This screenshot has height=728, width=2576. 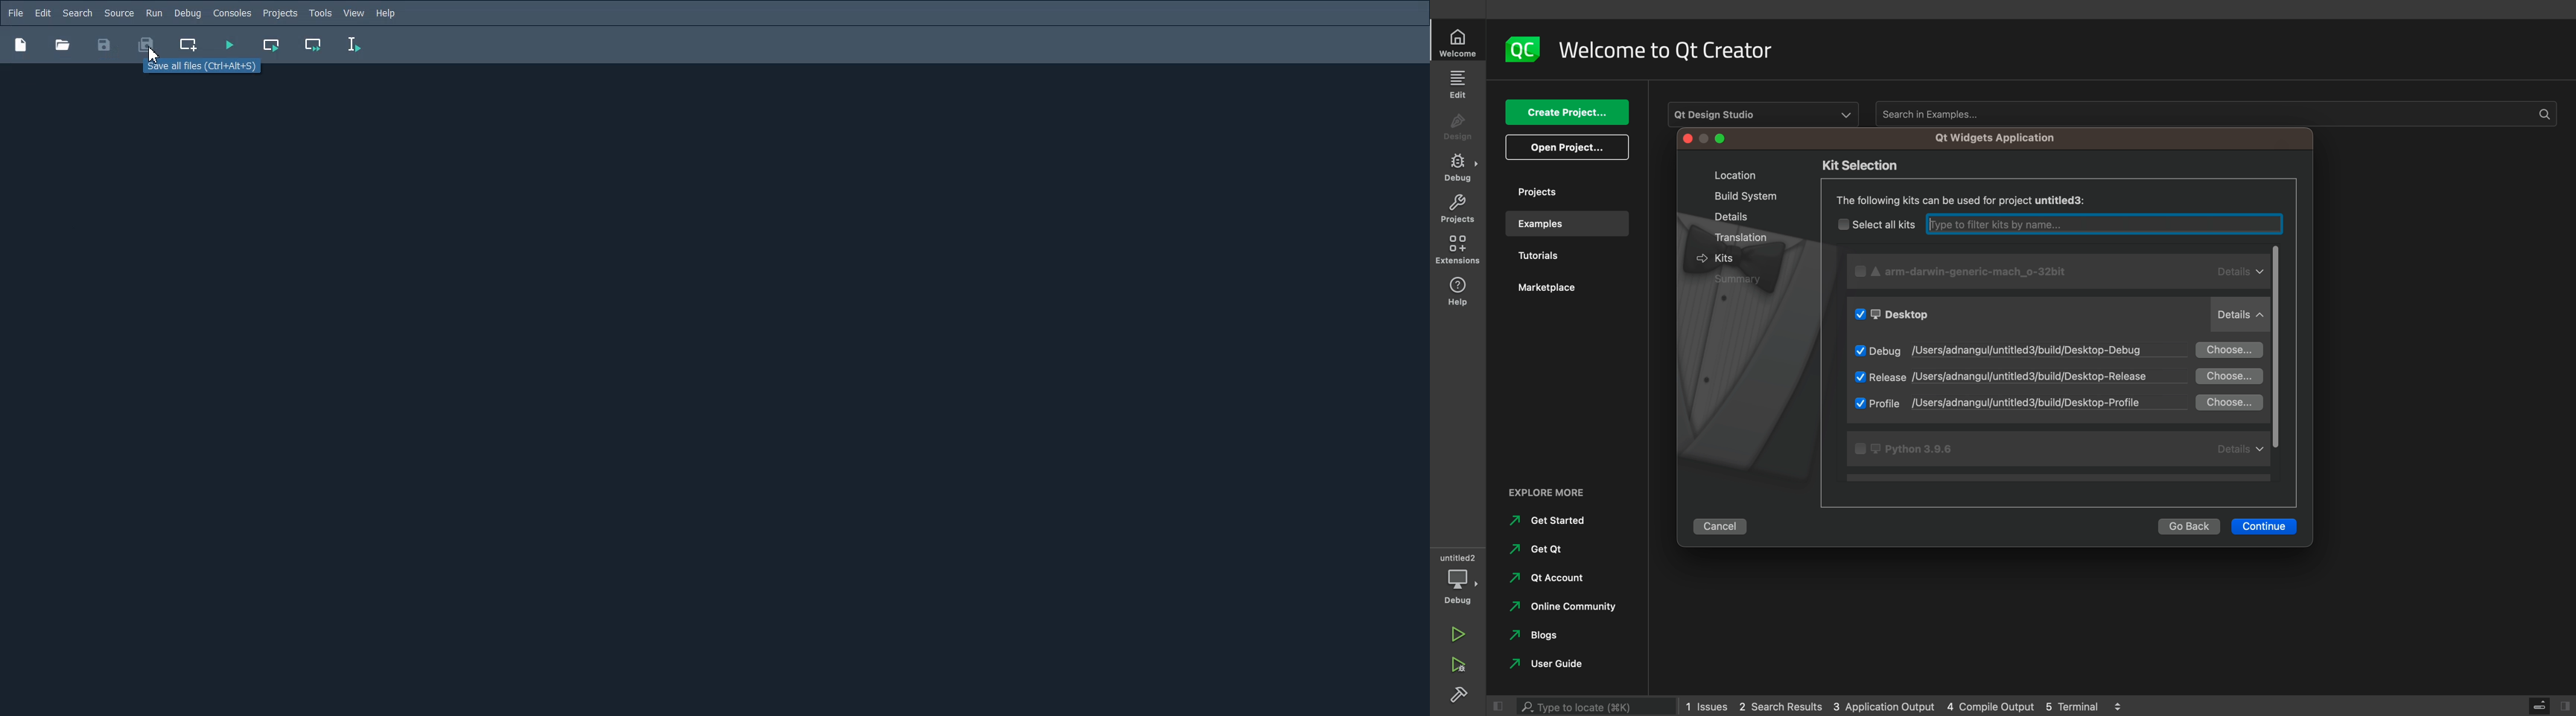 I want to click on debug and run, so click(x=1458, y=664).